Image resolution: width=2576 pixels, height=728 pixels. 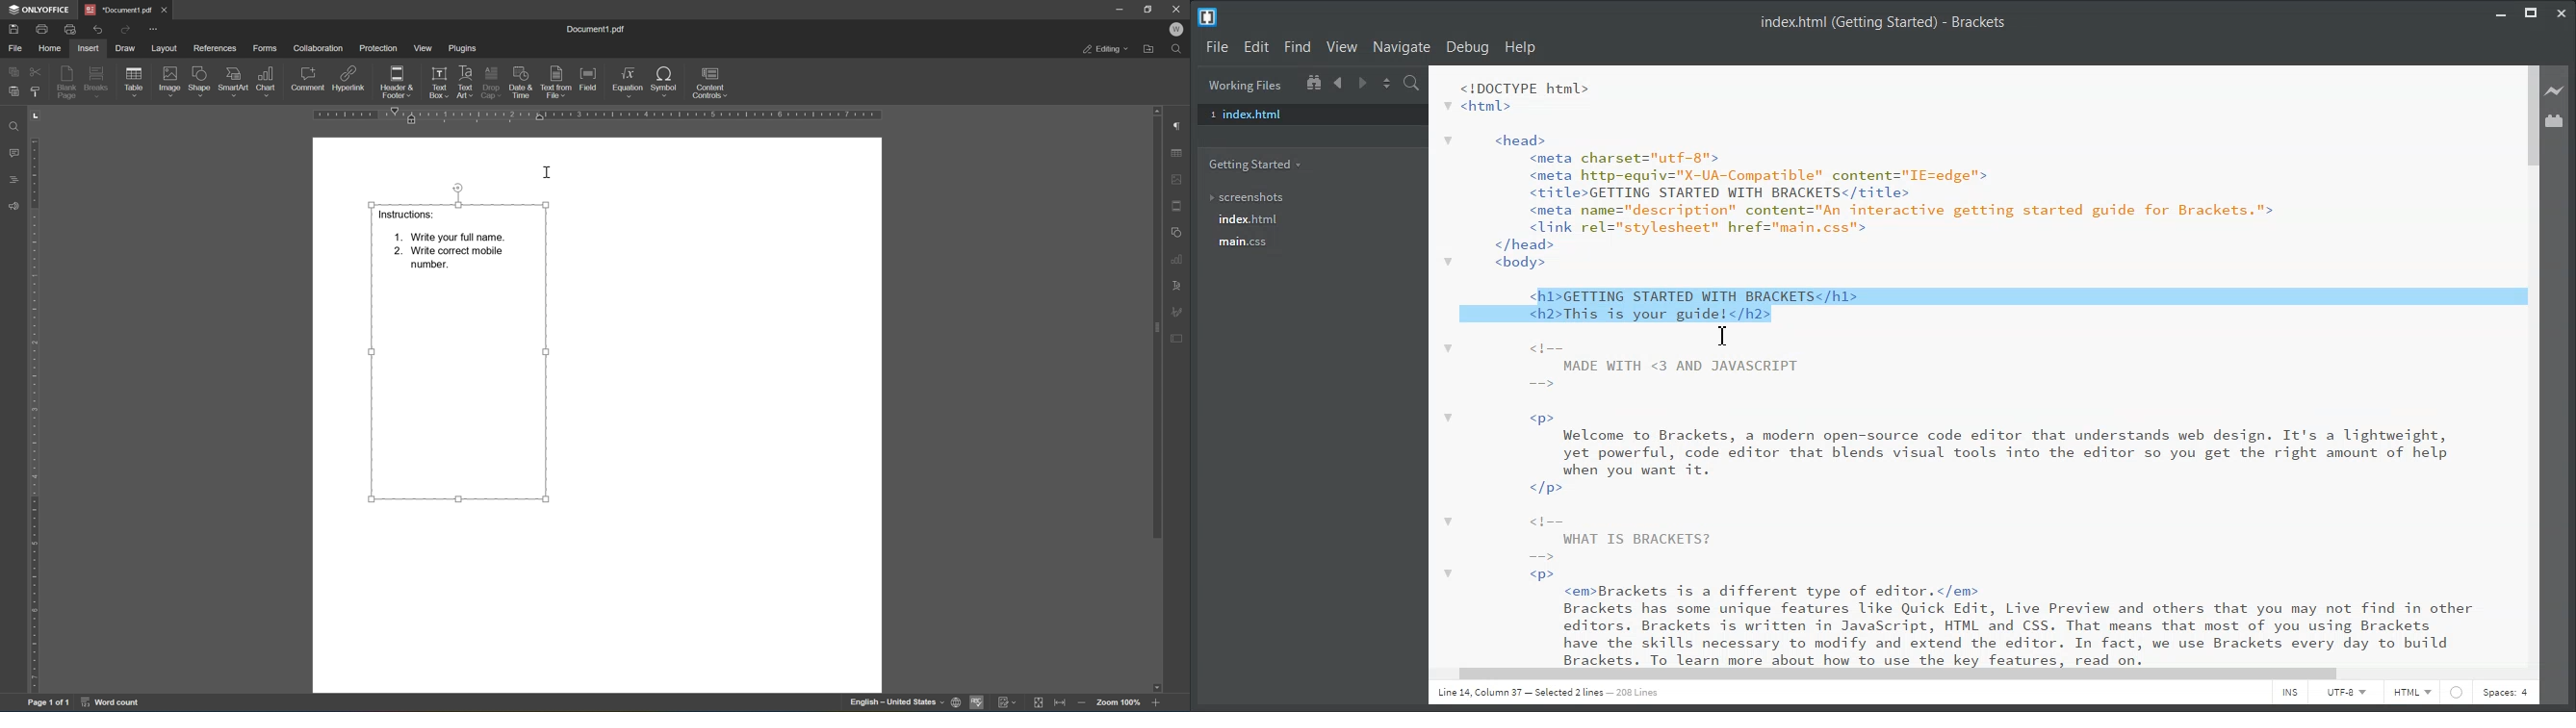 I want to click on index.html, so click(x=1249, y=219).